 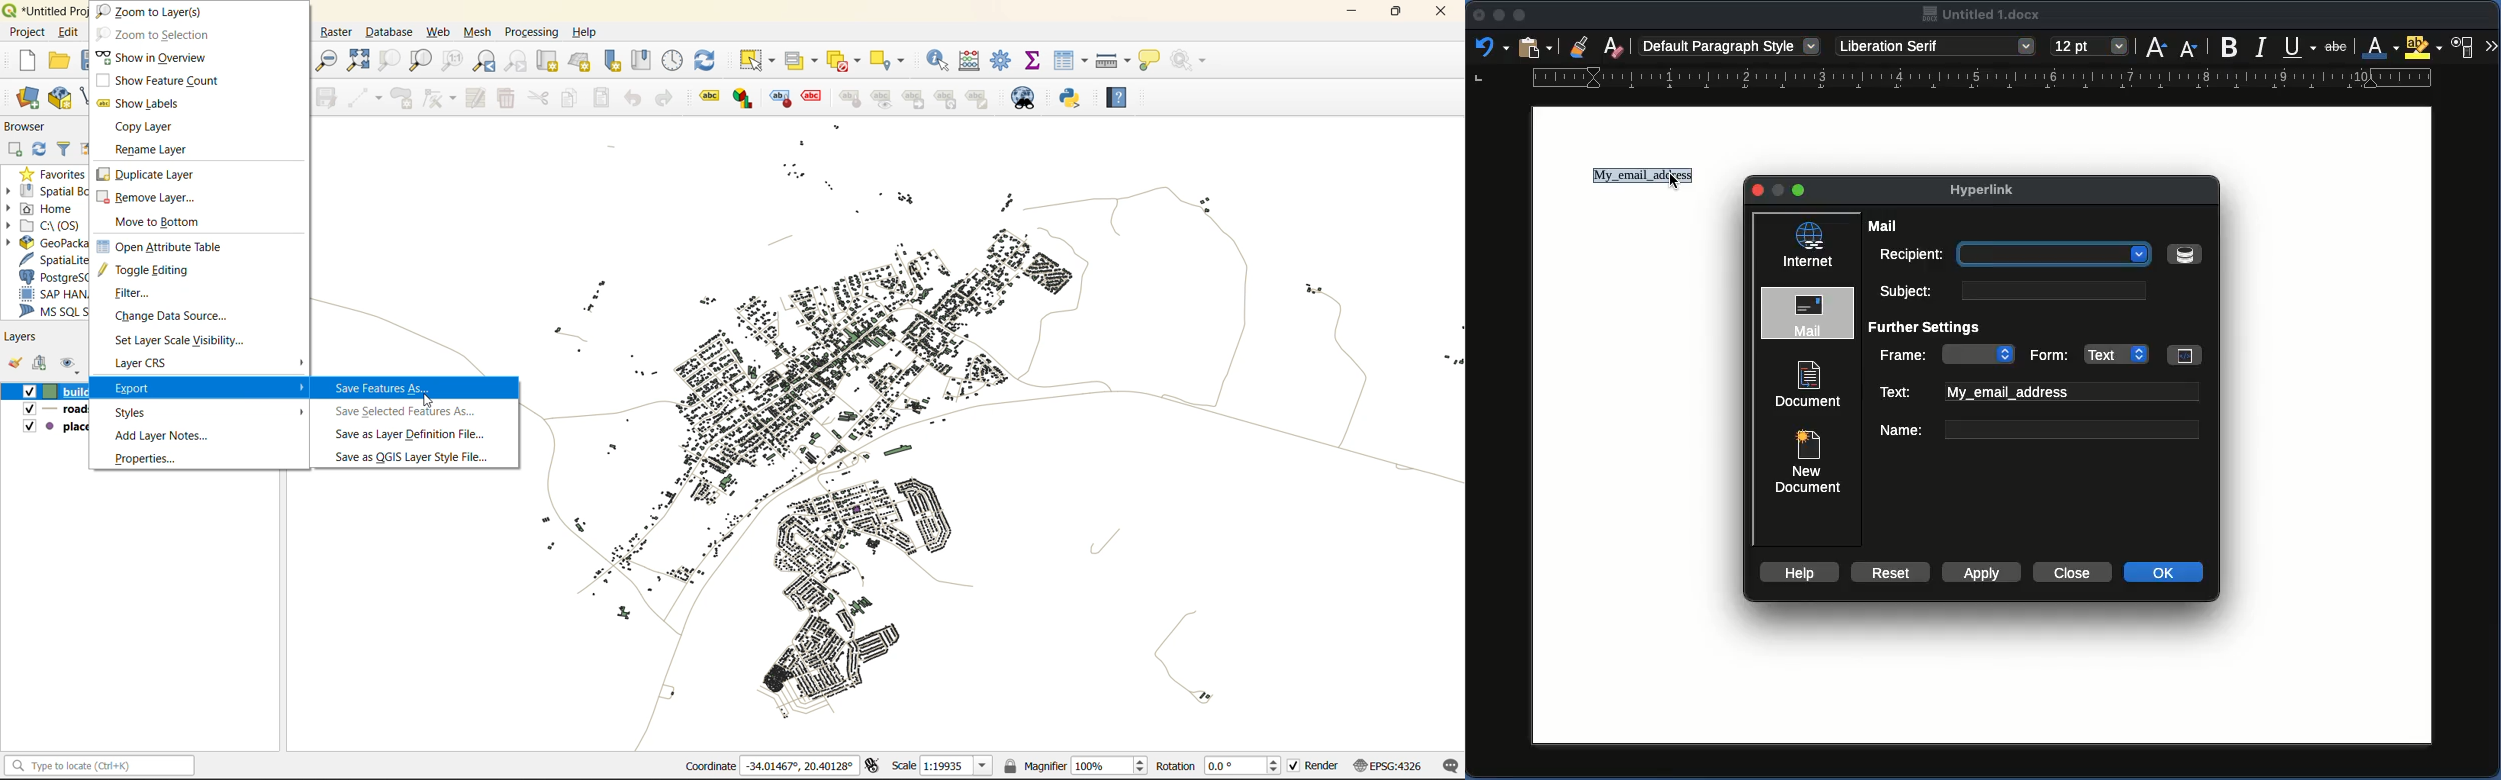 I want to click on Size decrease, so click(x=2188, y=49).